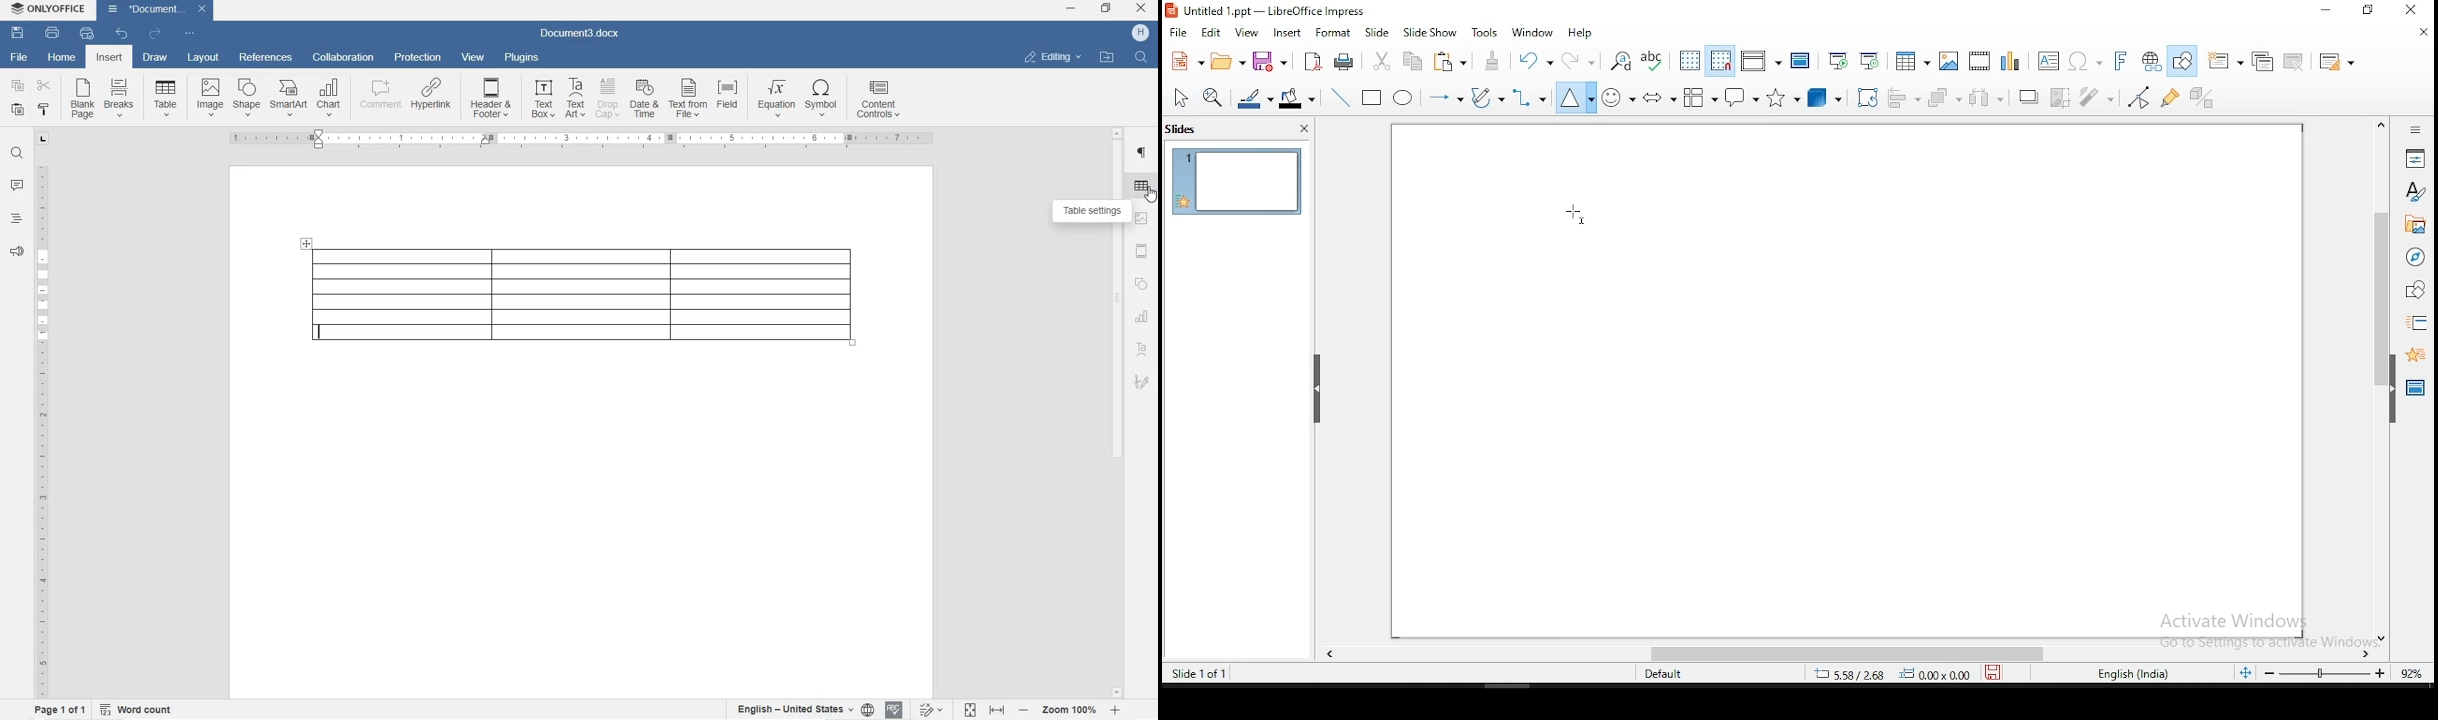  What do you see at coordinates (491, 98) in the screenshot?
I see `HEADER & FOOTER` at bounding box center [491, 98].